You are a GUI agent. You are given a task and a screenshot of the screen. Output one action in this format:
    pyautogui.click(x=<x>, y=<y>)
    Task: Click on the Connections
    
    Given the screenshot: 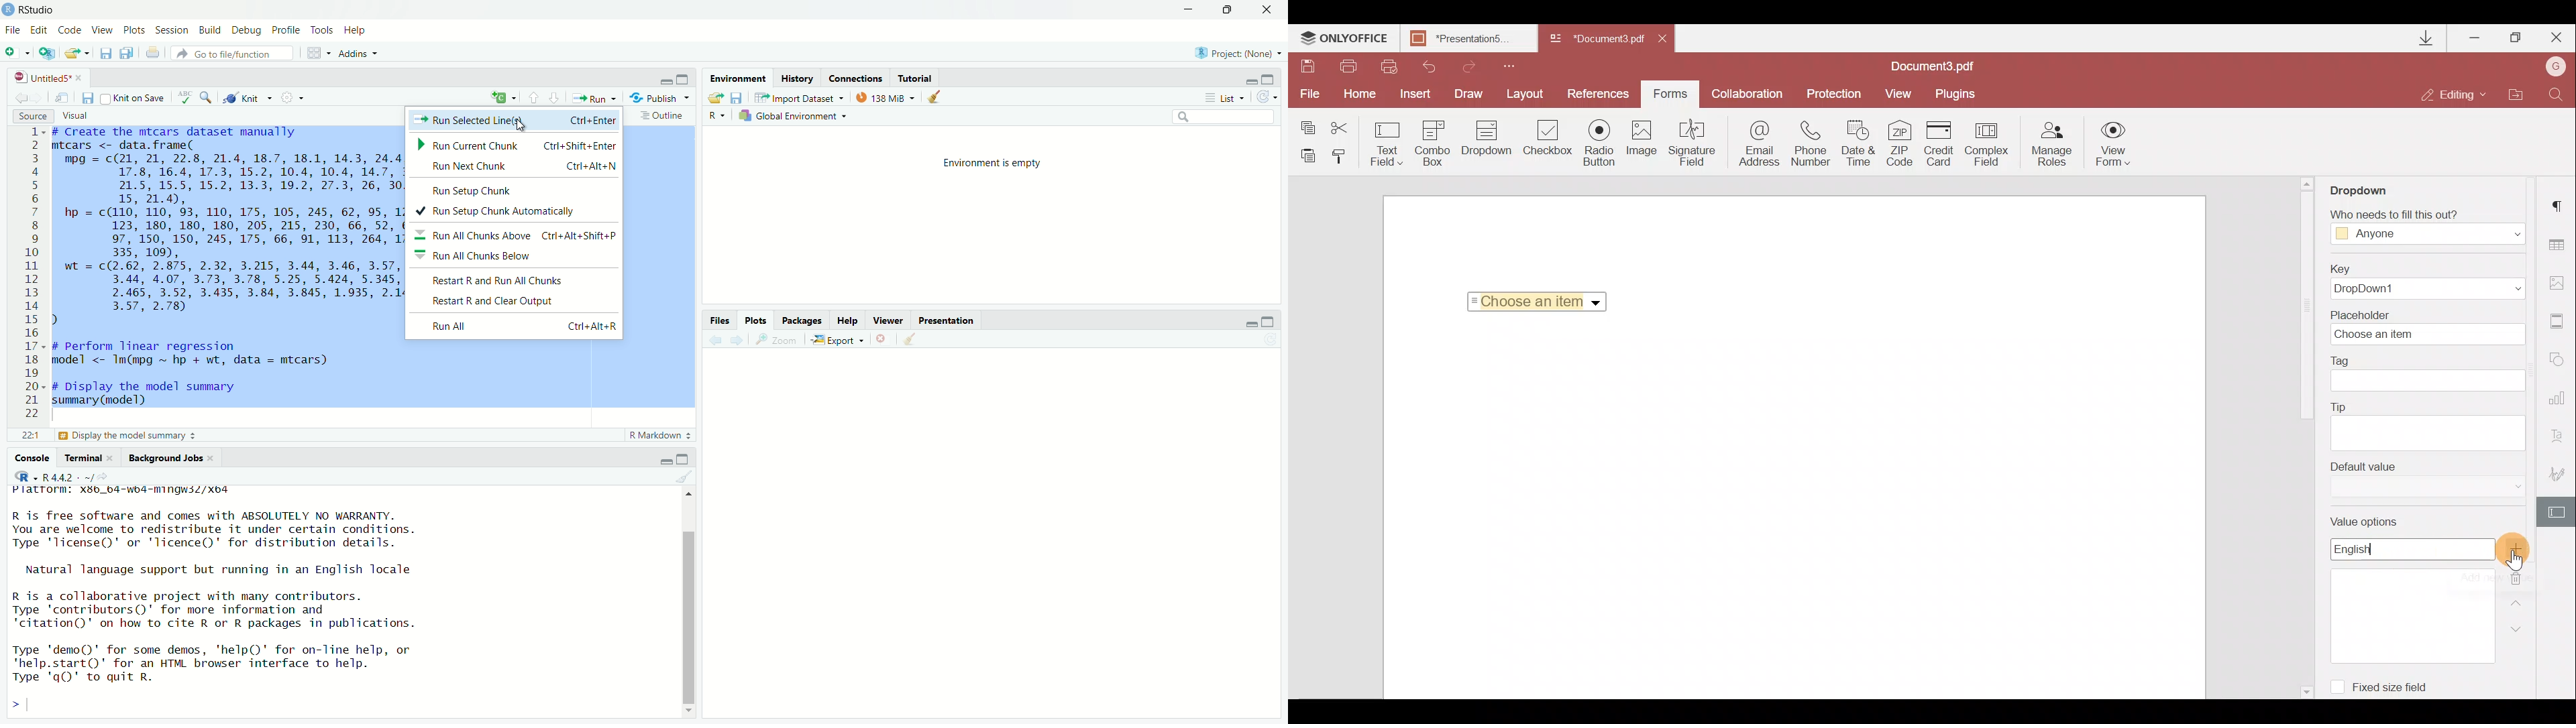 What is the action you would take?
    pyautogui.click(x=856, y=79)
    